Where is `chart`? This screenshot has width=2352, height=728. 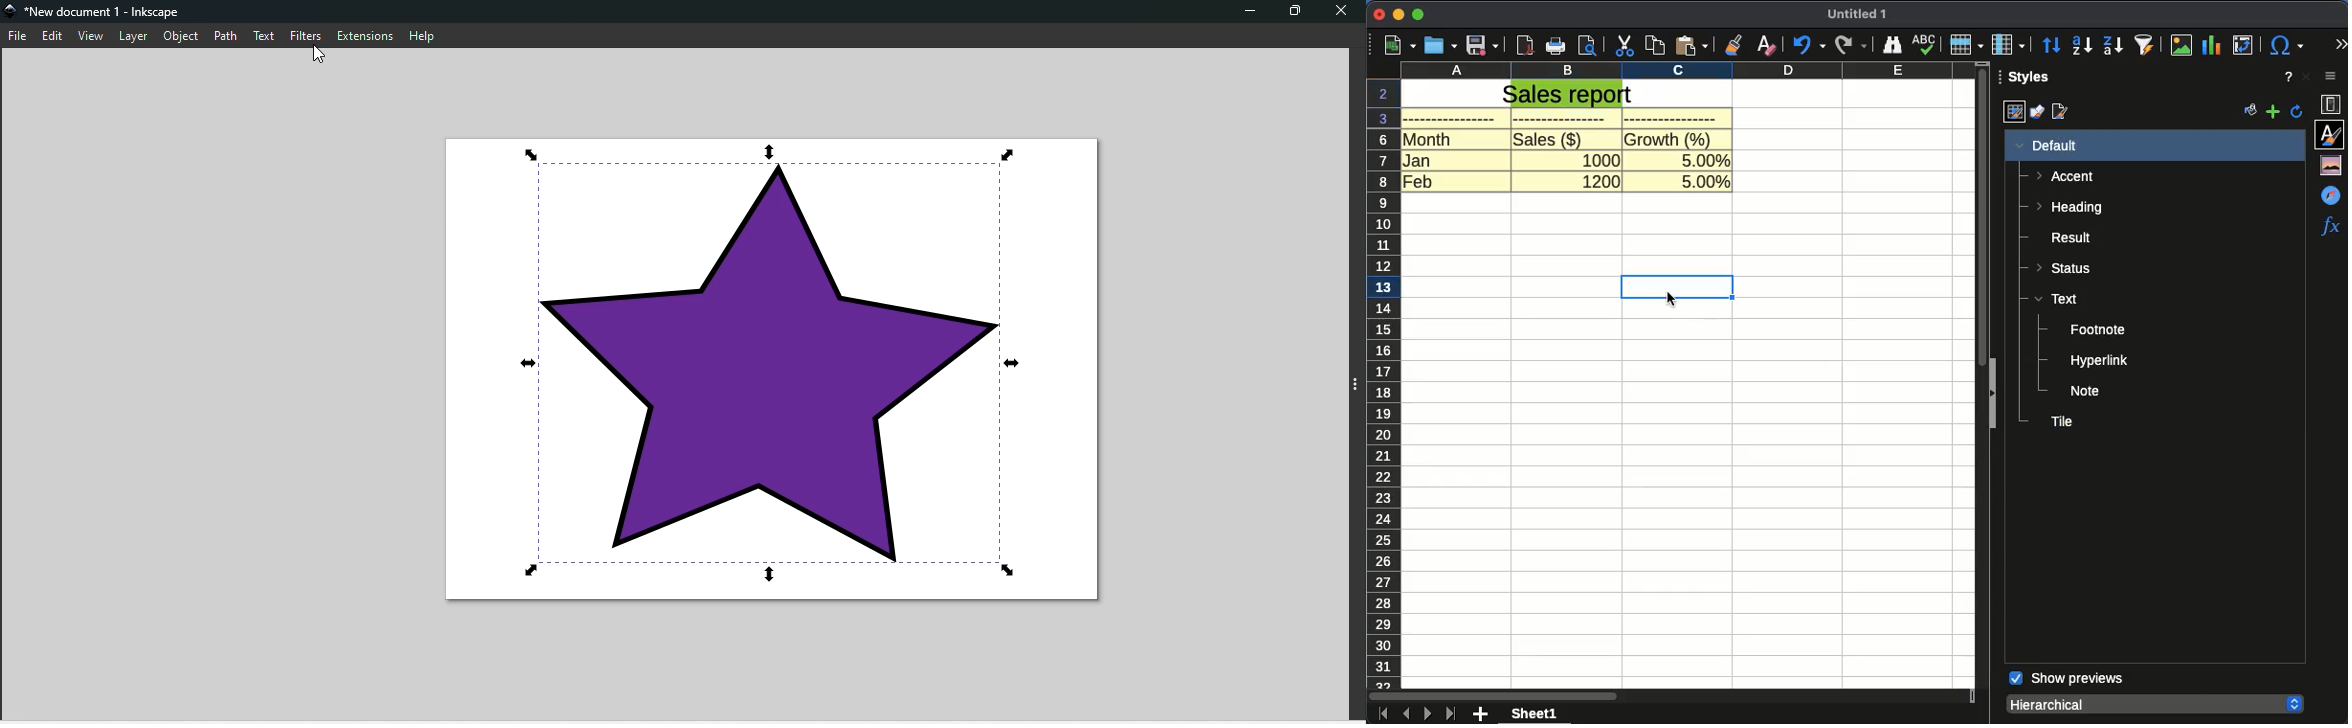
chart is located at coordinates (2214, 46).